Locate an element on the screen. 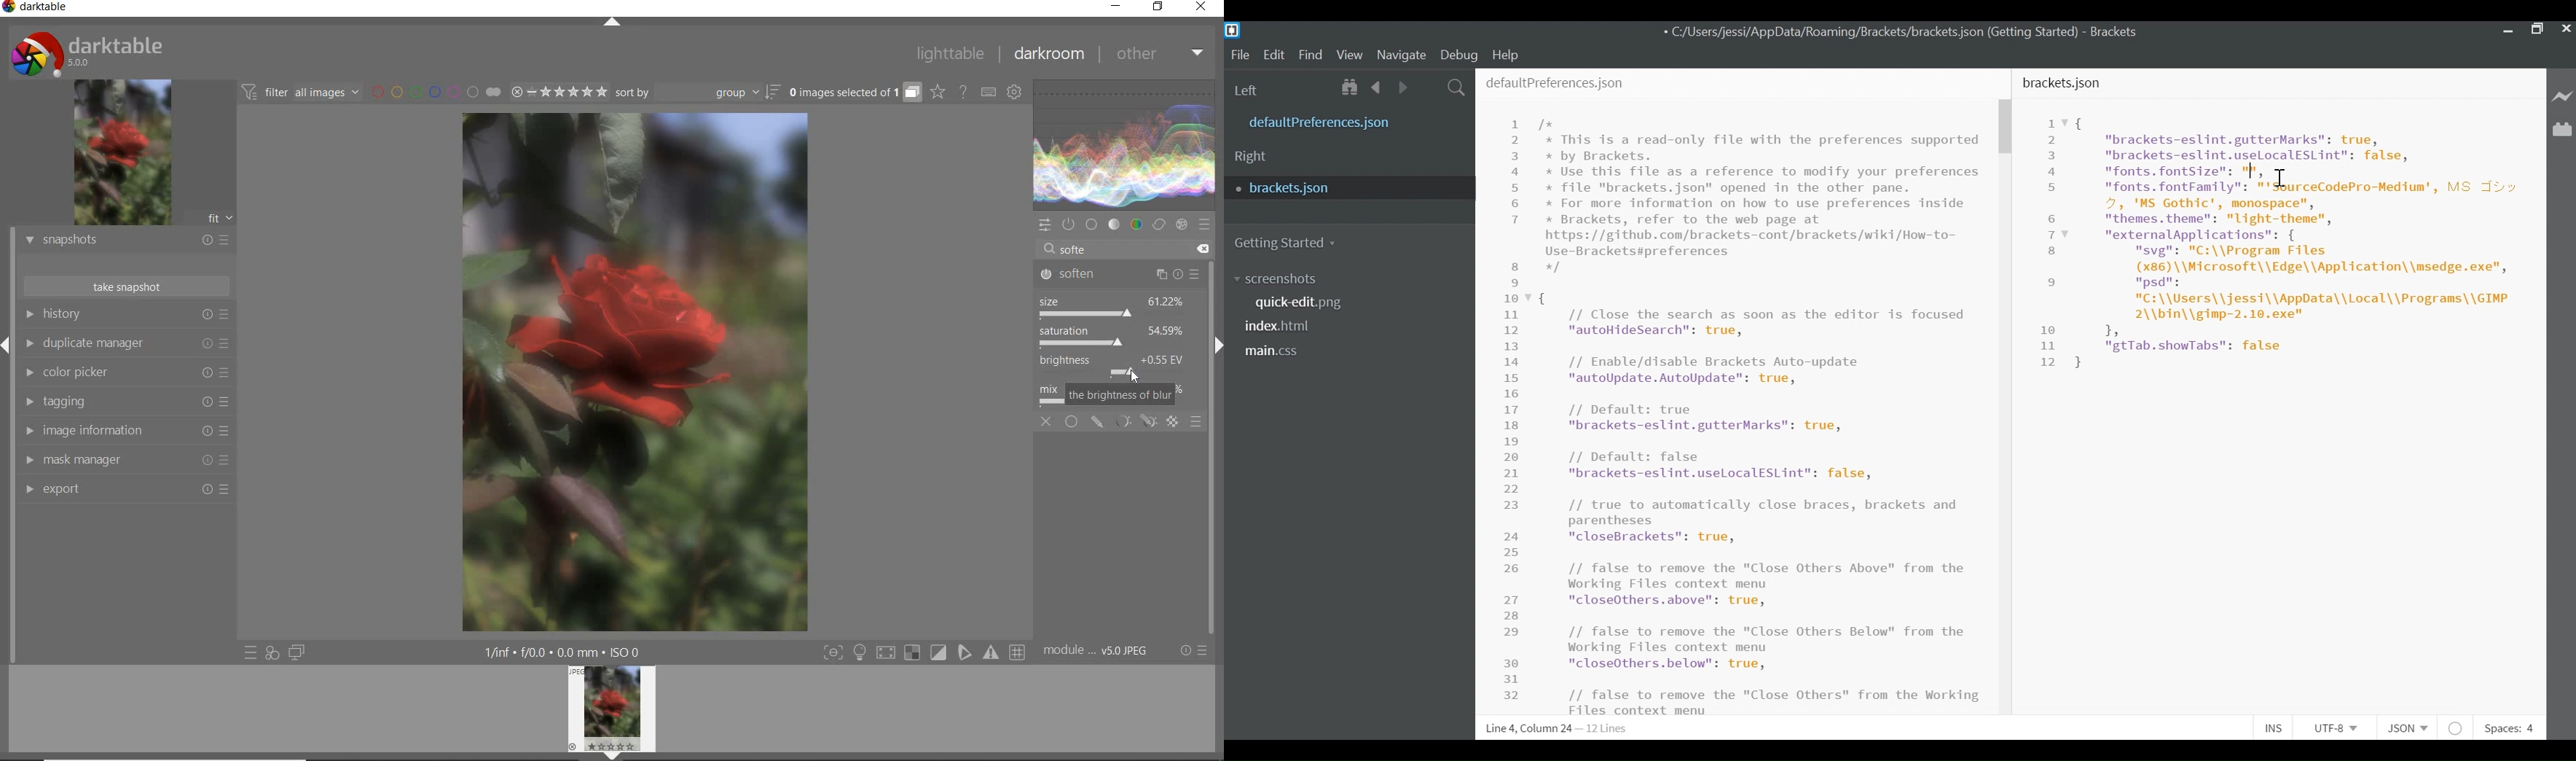 Image resolution: width=2576 pixels, height=784 pixels. waveform is located at coordinates (1124, 143).